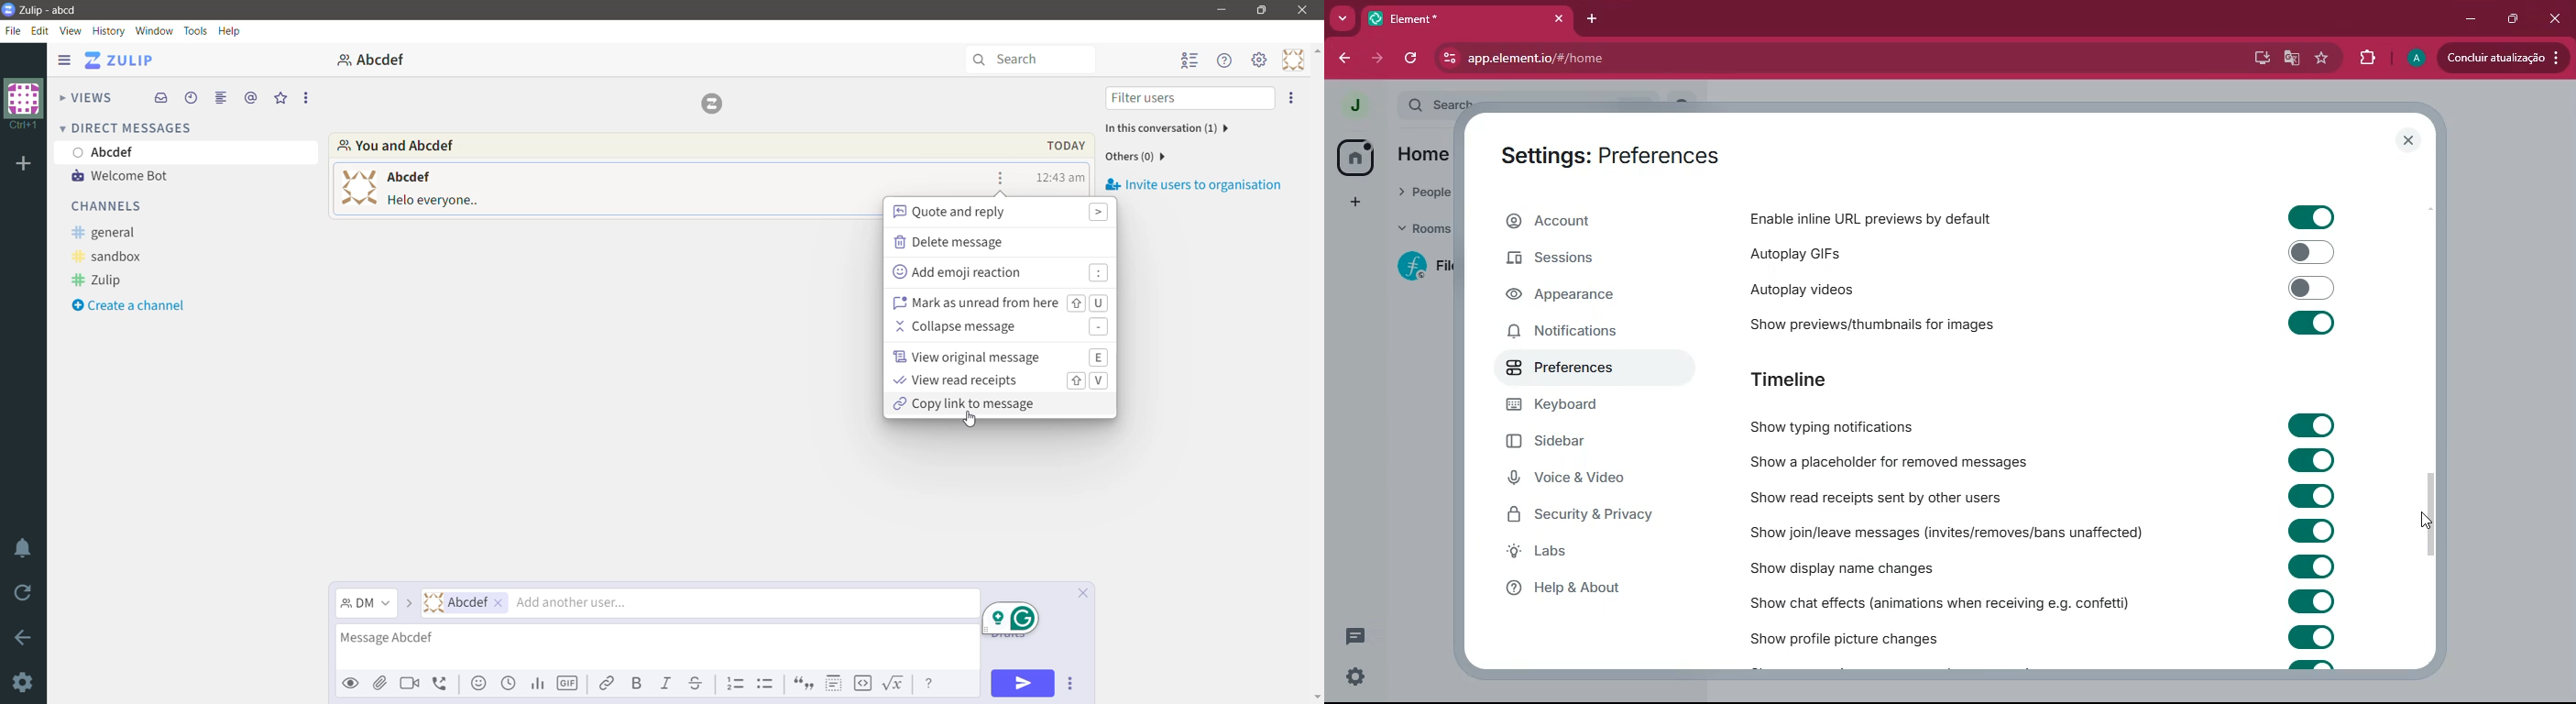 This screenshot has height=728, width=2576. What do you see at coordinates (435, 202) in the screenshot?
I see `message` at bounding box center [435, 202].